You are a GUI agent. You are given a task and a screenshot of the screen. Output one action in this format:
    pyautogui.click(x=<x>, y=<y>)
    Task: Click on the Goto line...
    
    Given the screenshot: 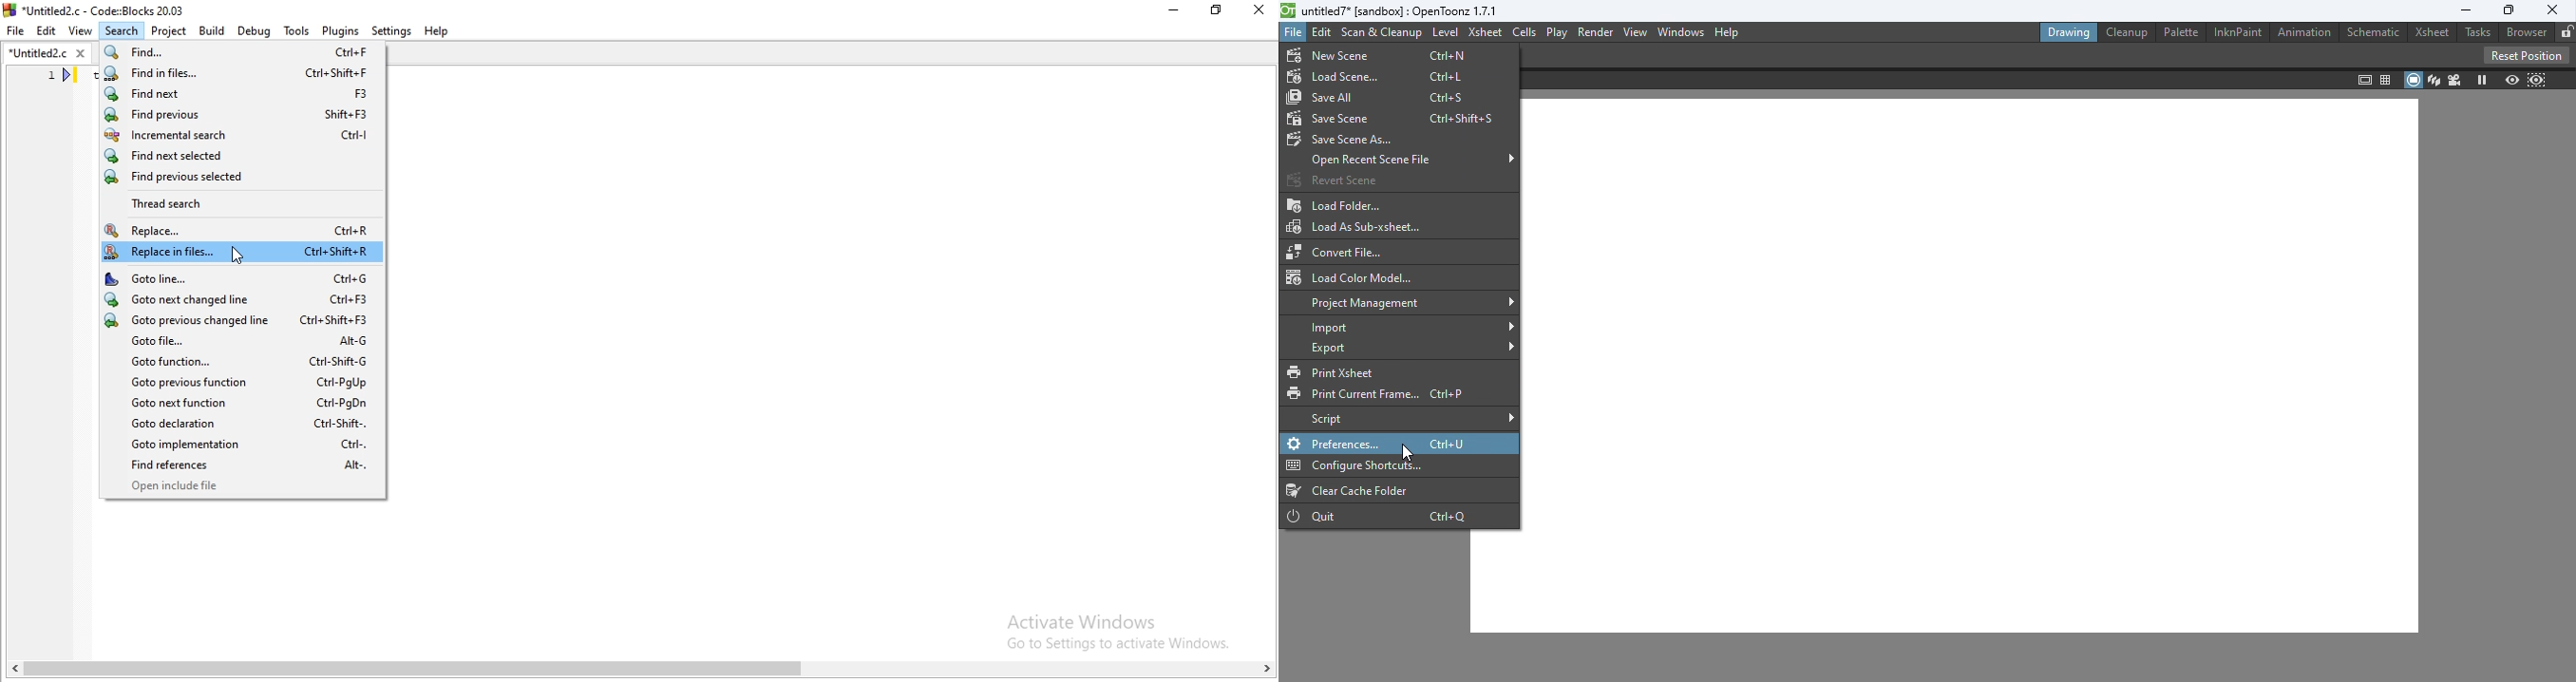 What is the action you would take?
    pyautogui.click(x=239, y=281)
    